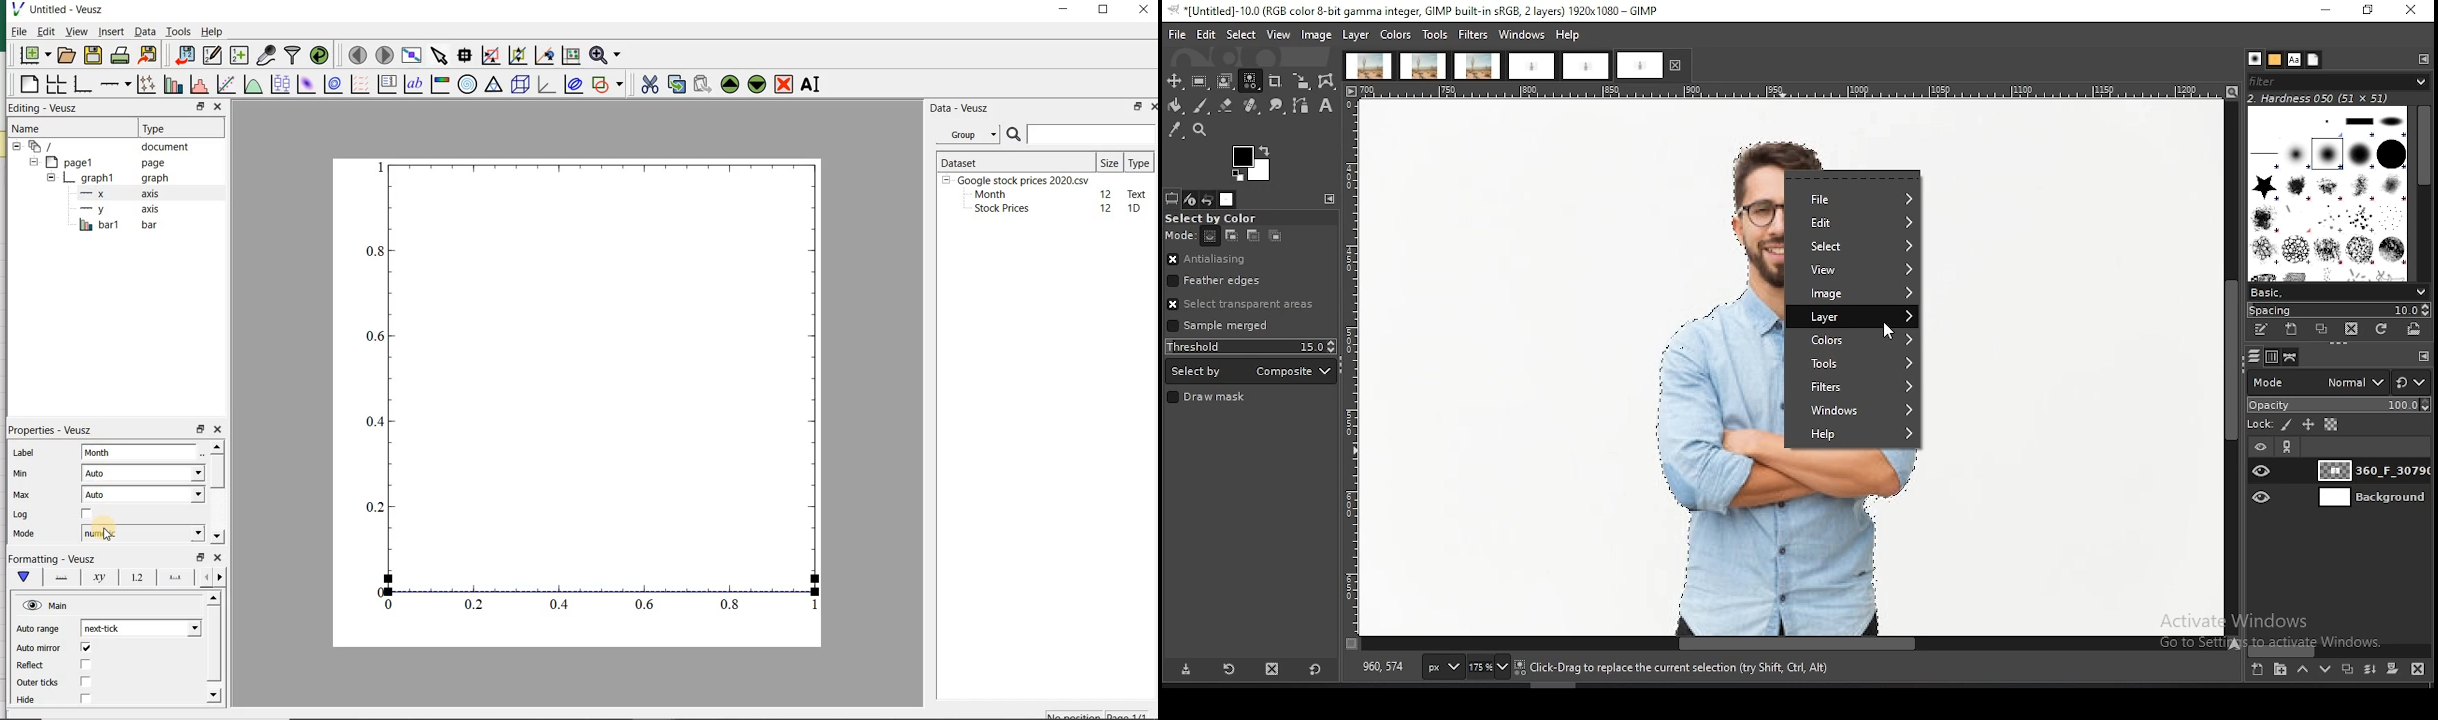  What do you see at coordinates (2319, 98) in the screenshot?
I see `hardness 050 (51x51)` at bounding box center [2319, 98].